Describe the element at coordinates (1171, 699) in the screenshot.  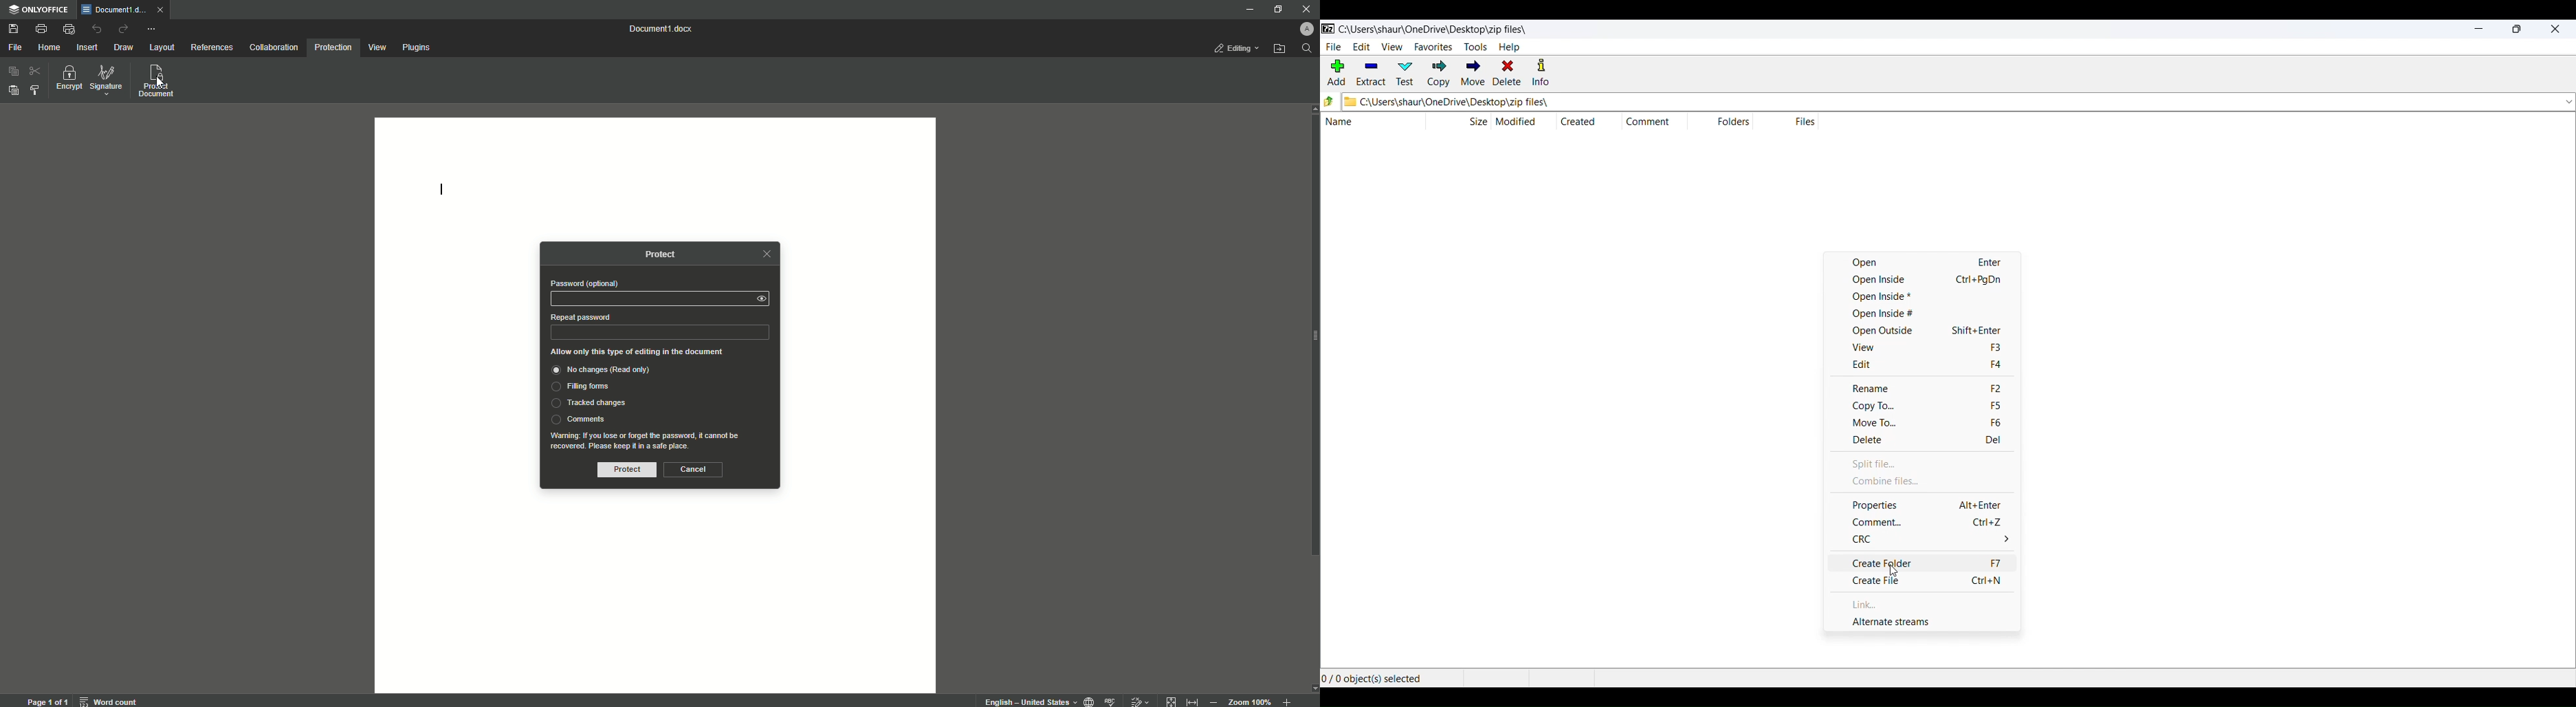
I see `fit to page` at that location.